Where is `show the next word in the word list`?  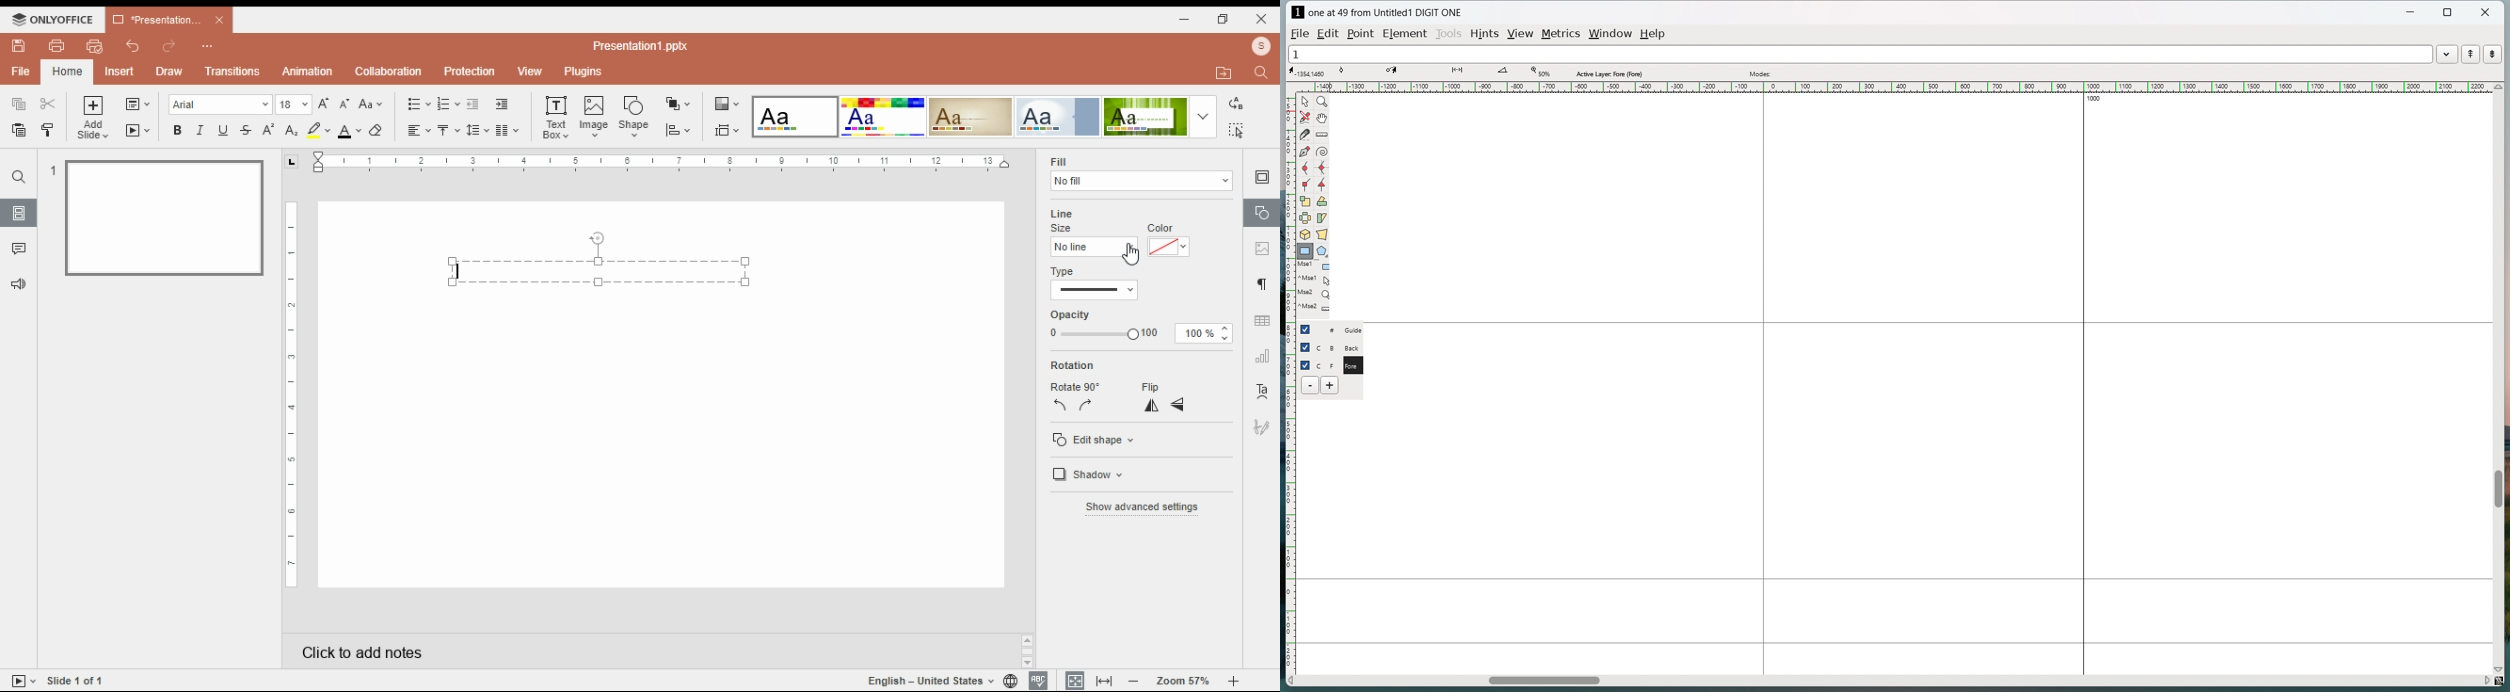 show the next word in the word list is located at coordinates (2493, 54).